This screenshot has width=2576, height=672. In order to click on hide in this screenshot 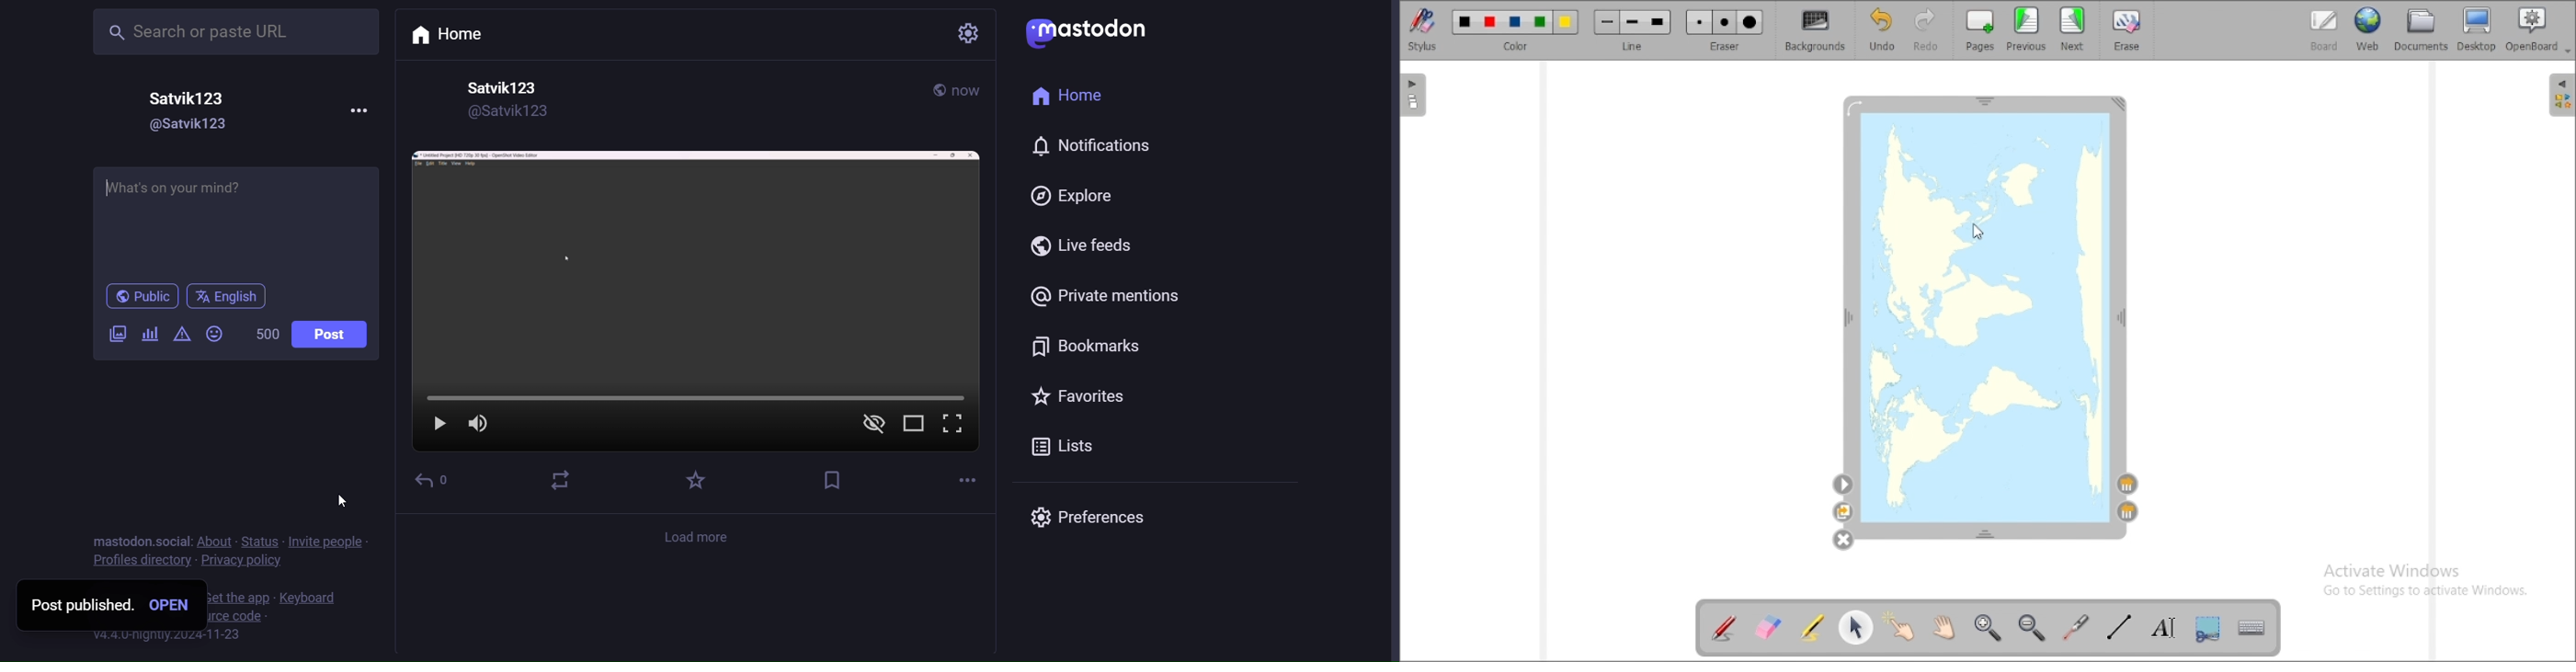, I will do `click(871, 426)`.